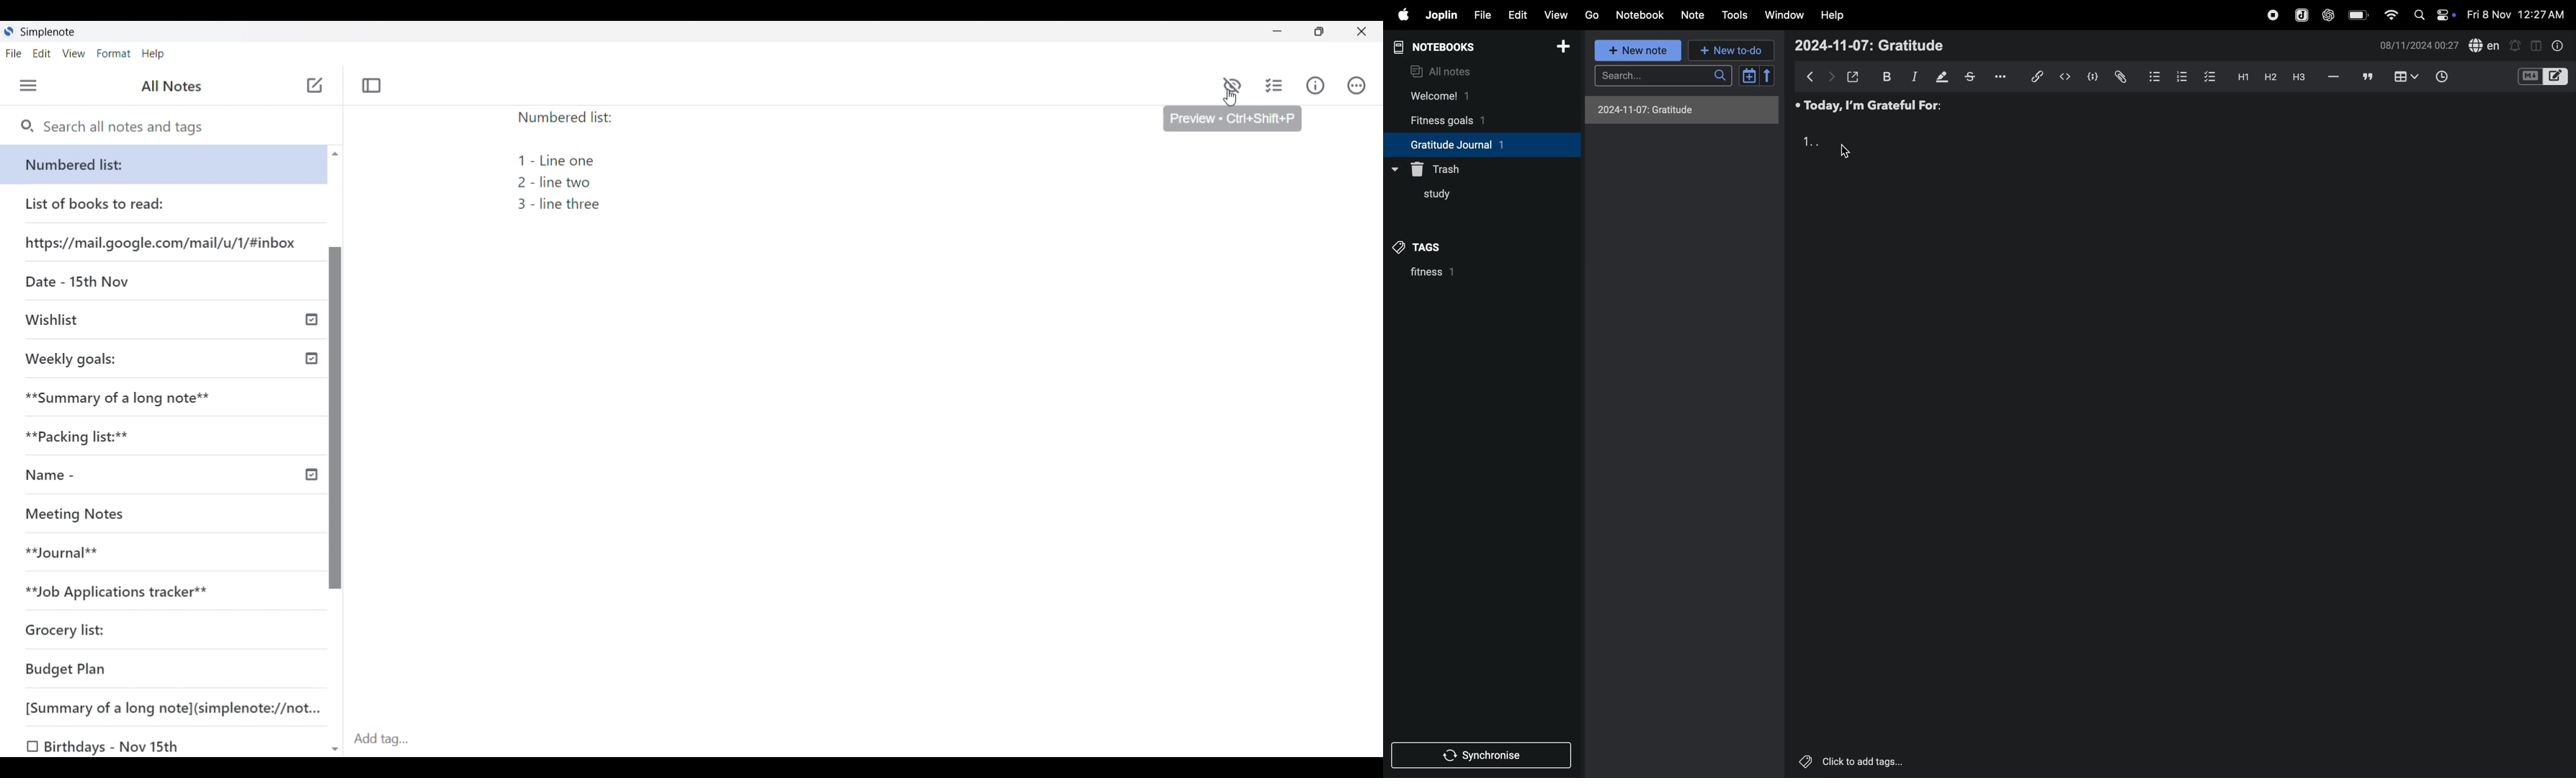 The height and width of the screenshot is (784, 2576). What do you see at coordinates (1914, 78) in the screenshot?
I see `italic` at bounding box center [1914, 78].